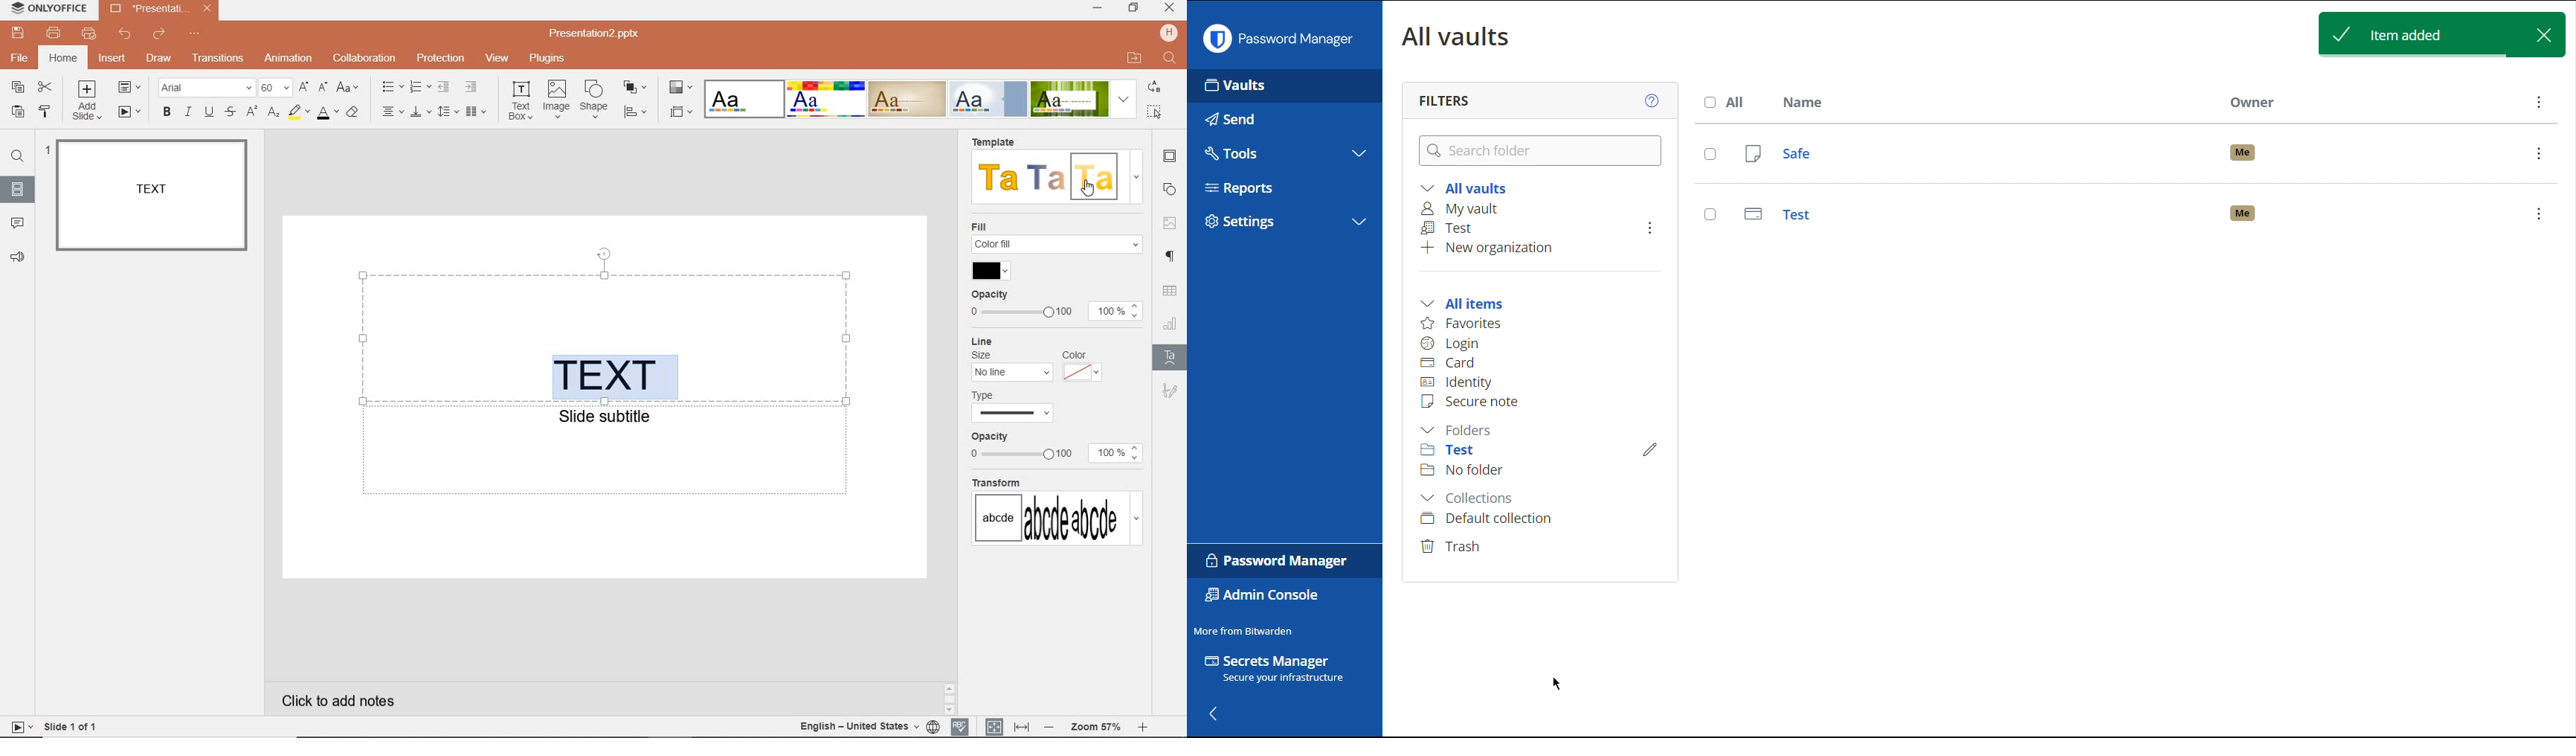 The width and height of the screenshot is (2576, 756). I want to click on PROTECTION, so click(440, 58).